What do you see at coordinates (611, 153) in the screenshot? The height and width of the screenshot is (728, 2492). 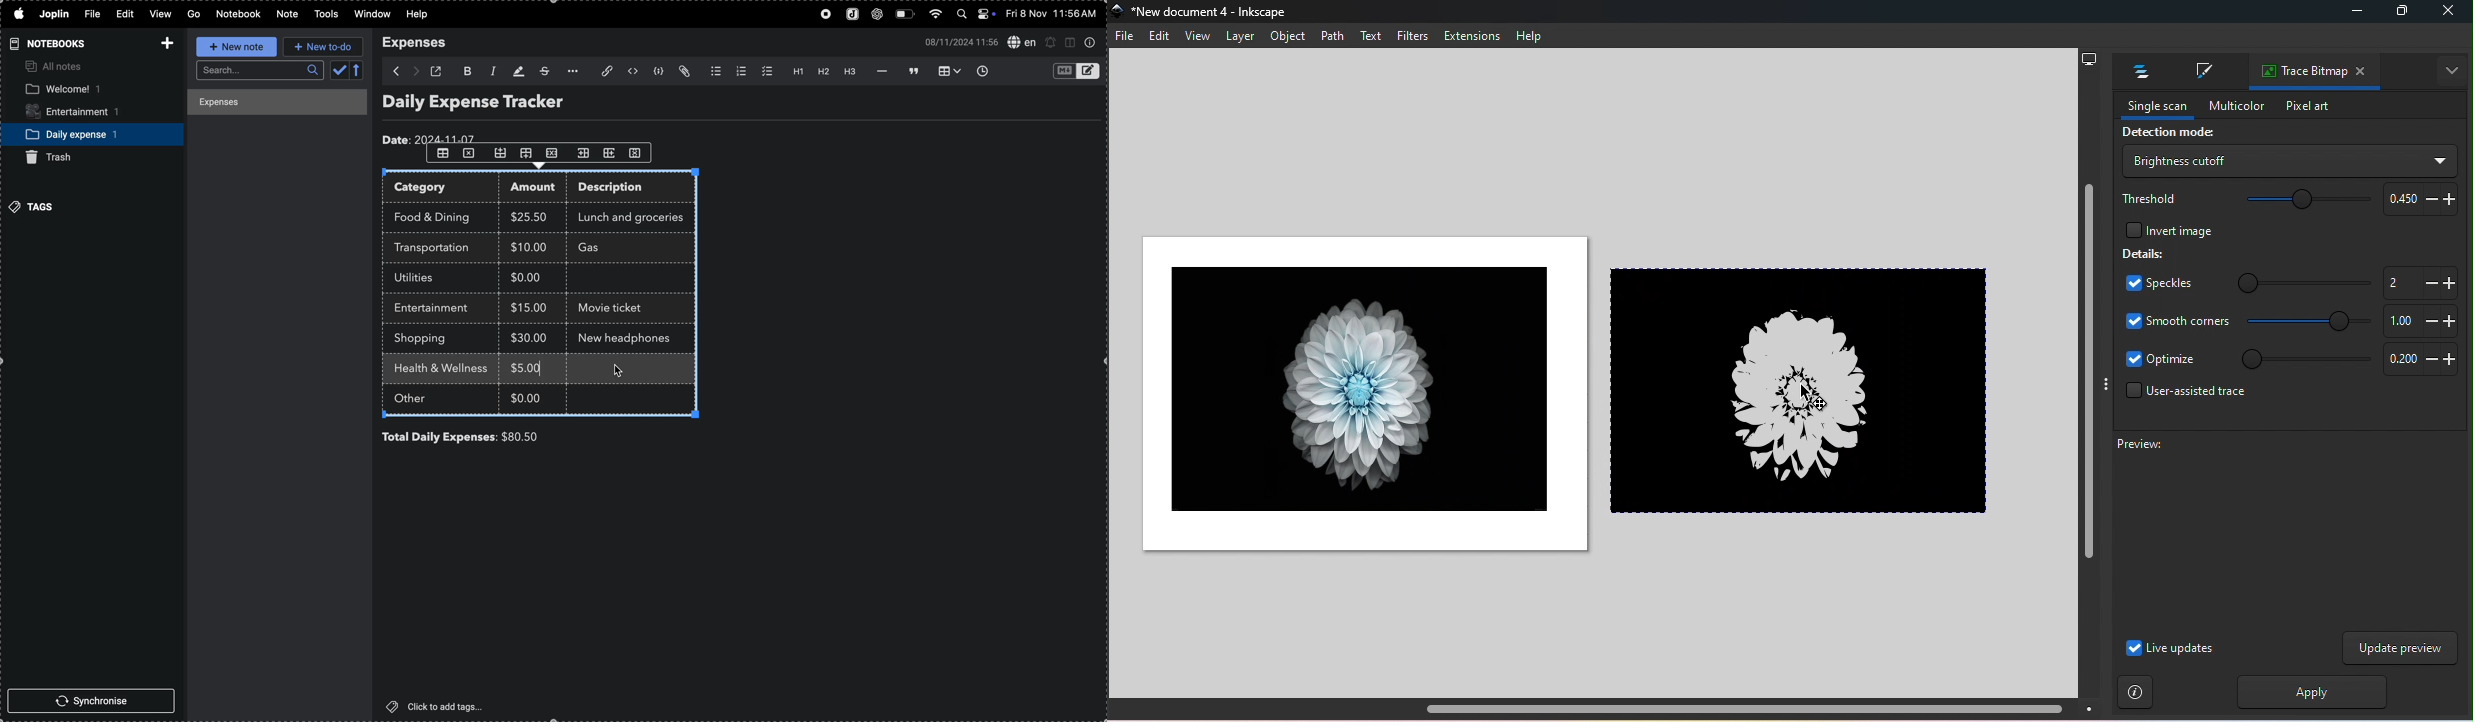 I see `shift coloumn to left` at bounding box center [611, 153].